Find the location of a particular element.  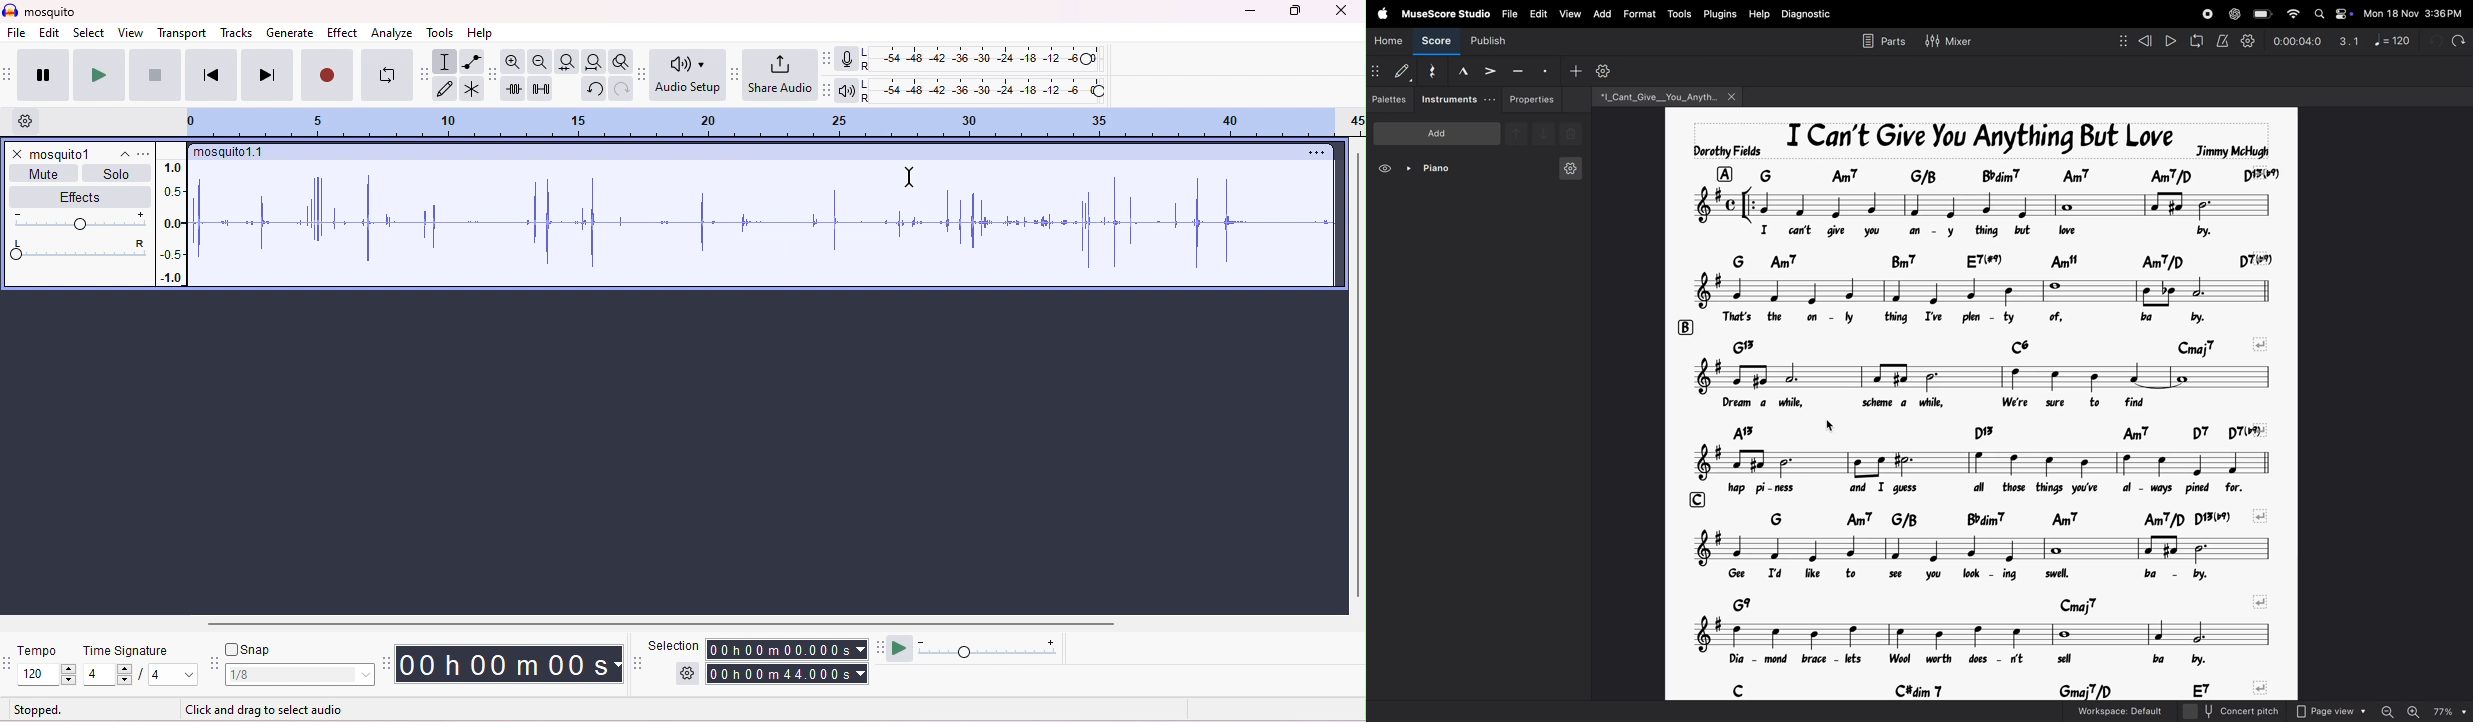

play at speed/play at speed once is located at coordinates (900, 646).